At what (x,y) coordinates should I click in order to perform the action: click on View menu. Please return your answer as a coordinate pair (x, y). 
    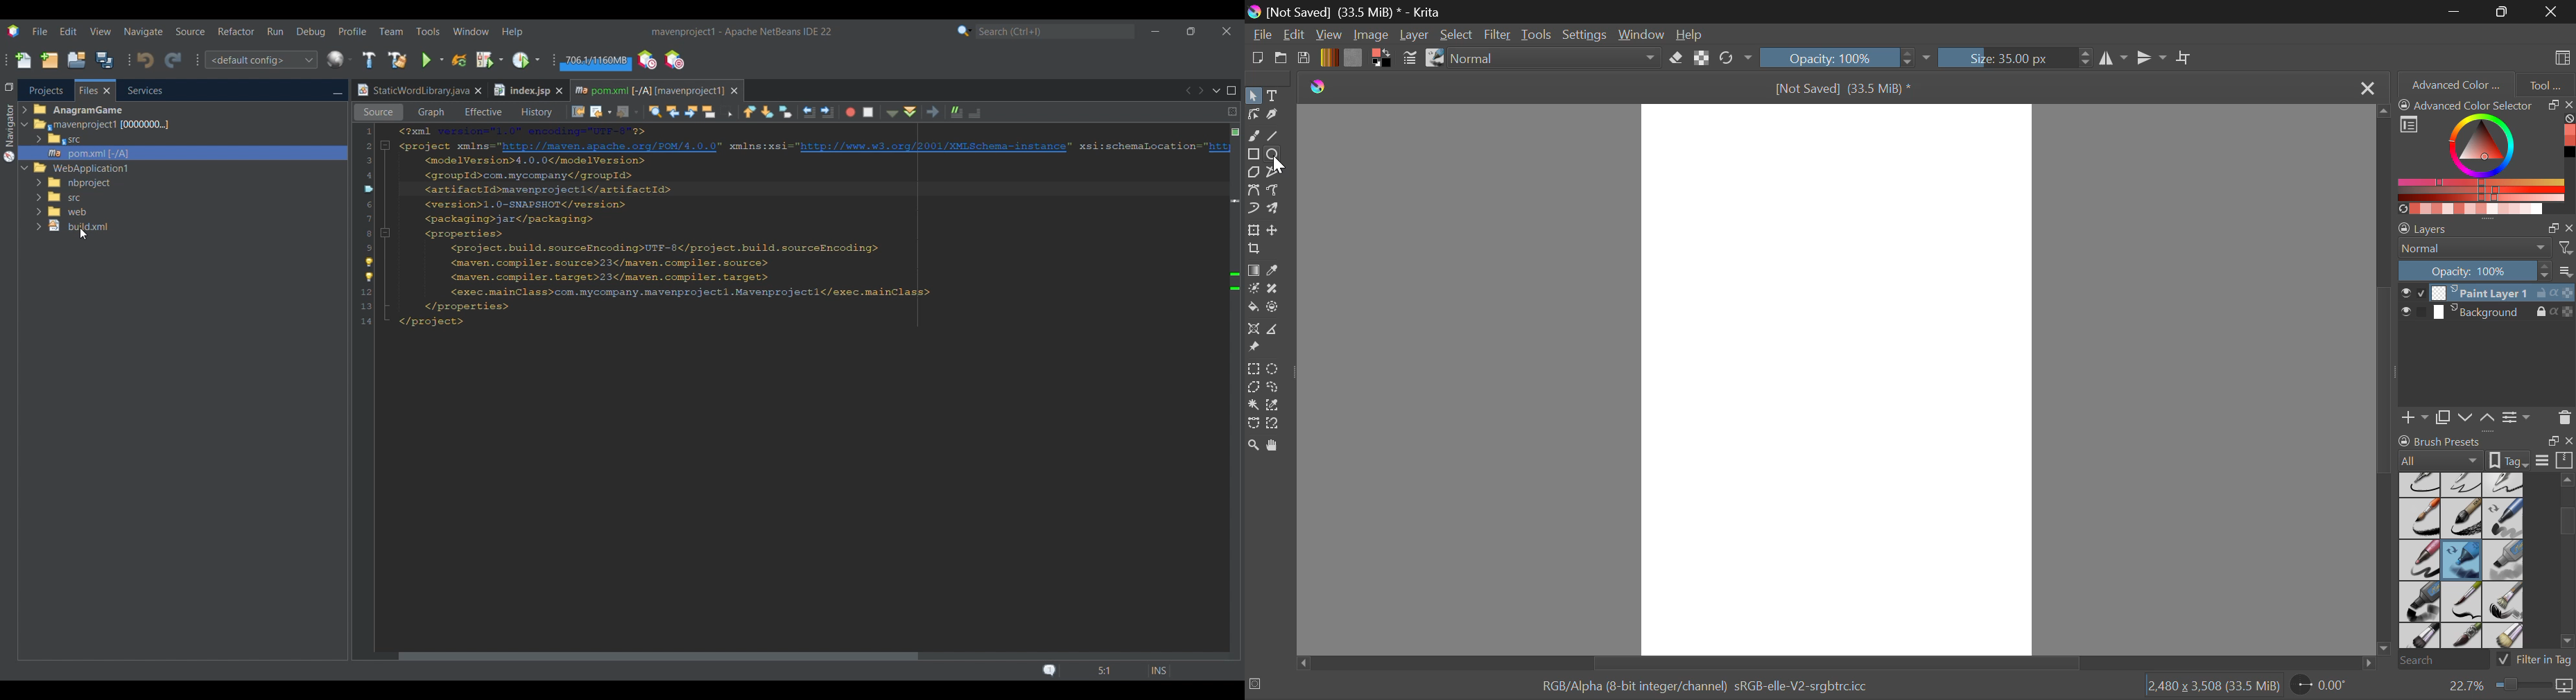
    Looking at the image, I should click on (101, 32).